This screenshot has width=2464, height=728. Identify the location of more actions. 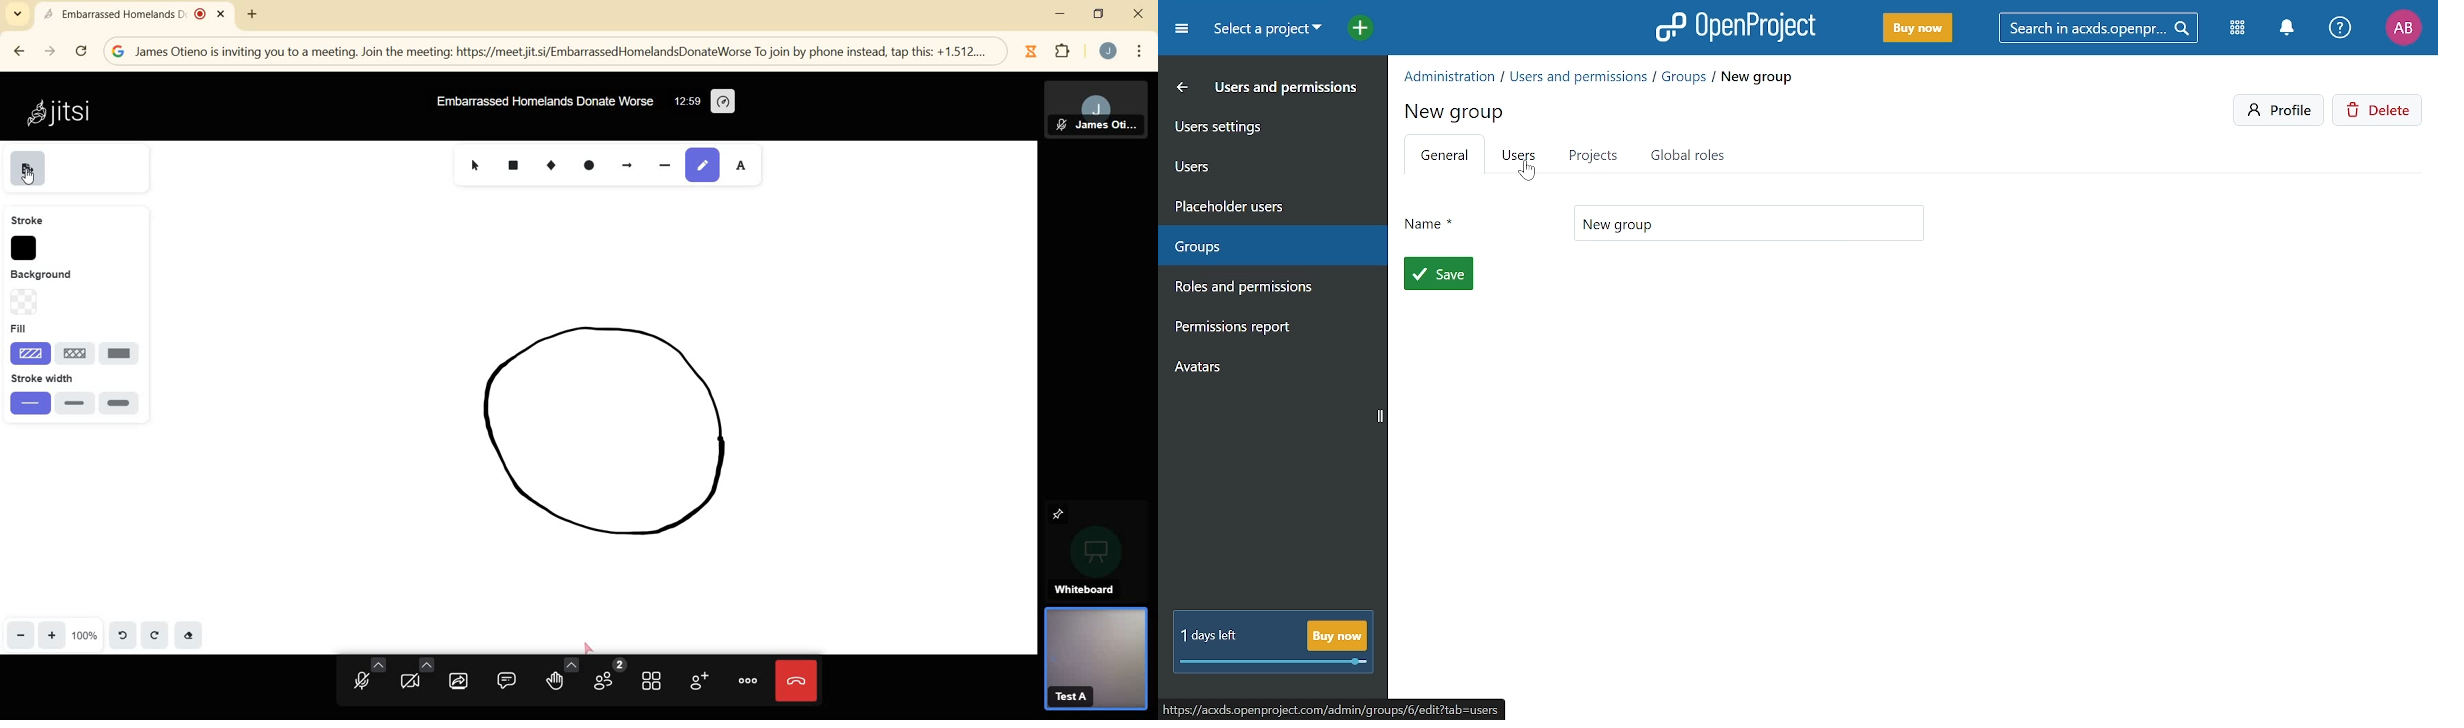
(748, 679).